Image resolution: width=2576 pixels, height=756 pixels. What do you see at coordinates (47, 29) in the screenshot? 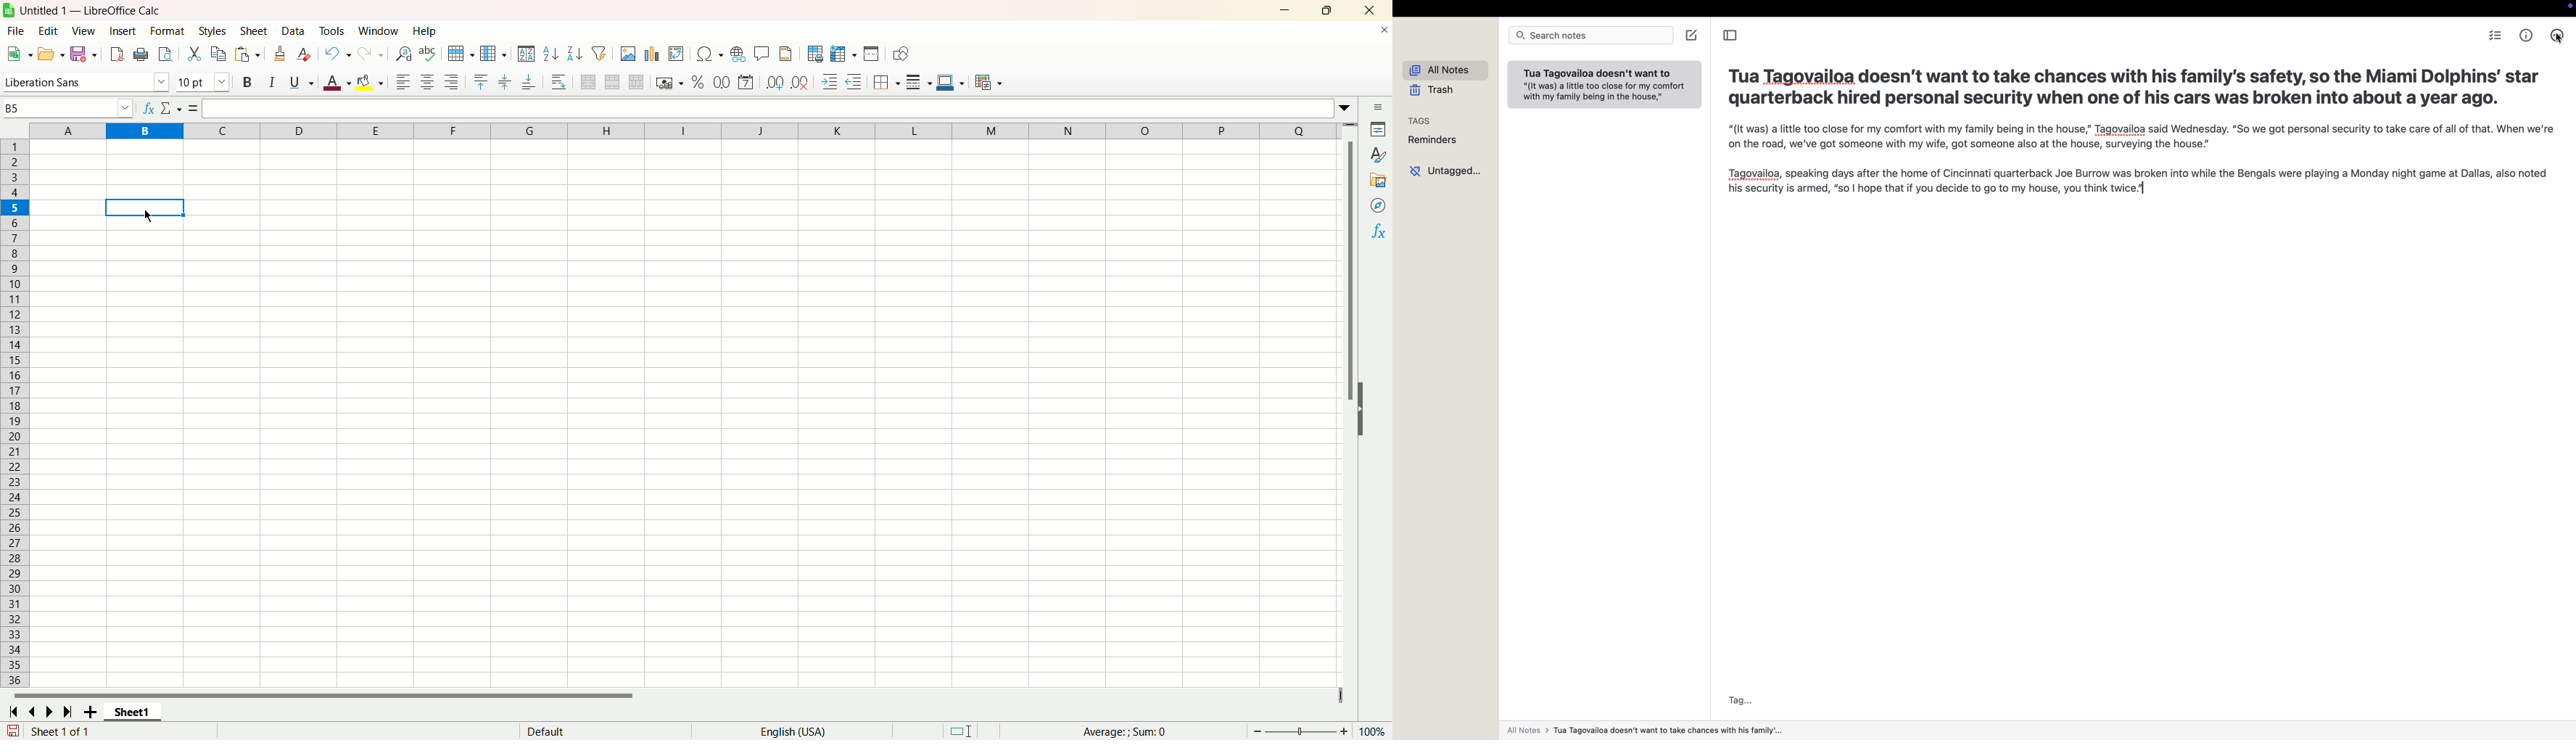
I see `edit` at bounding box center [47, 29].